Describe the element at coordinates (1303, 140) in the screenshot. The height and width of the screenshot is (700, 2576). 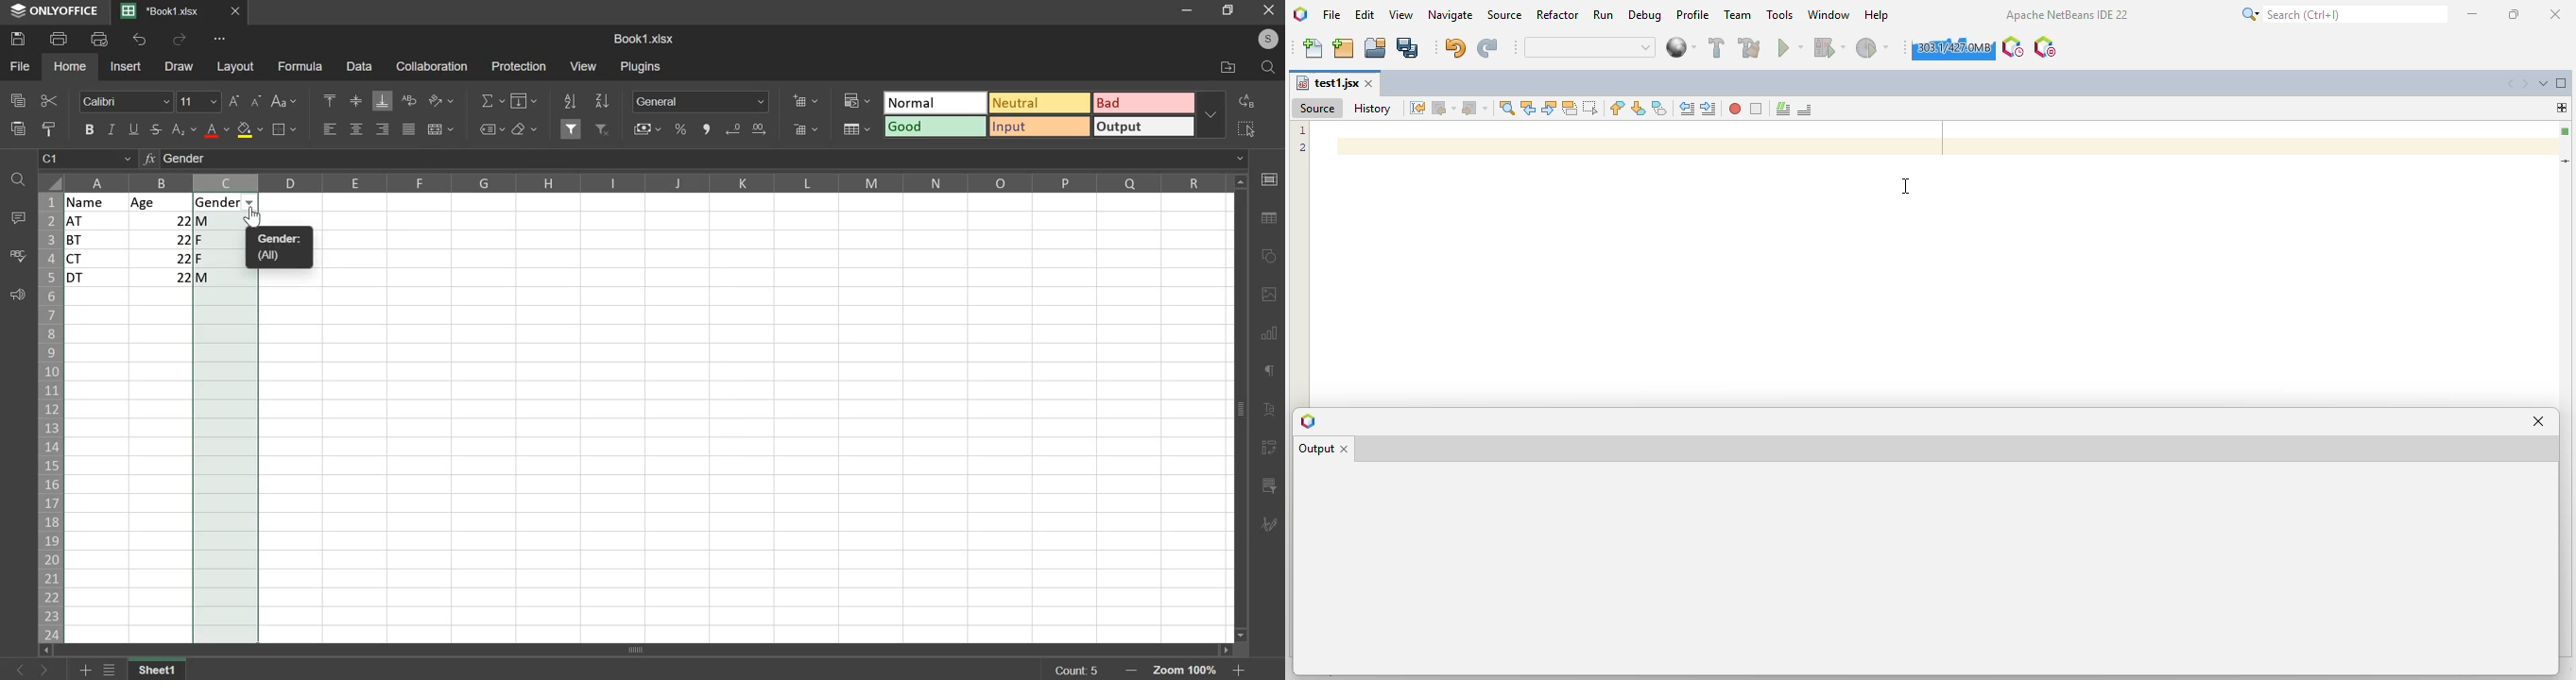
I see `line numbers` at that location.